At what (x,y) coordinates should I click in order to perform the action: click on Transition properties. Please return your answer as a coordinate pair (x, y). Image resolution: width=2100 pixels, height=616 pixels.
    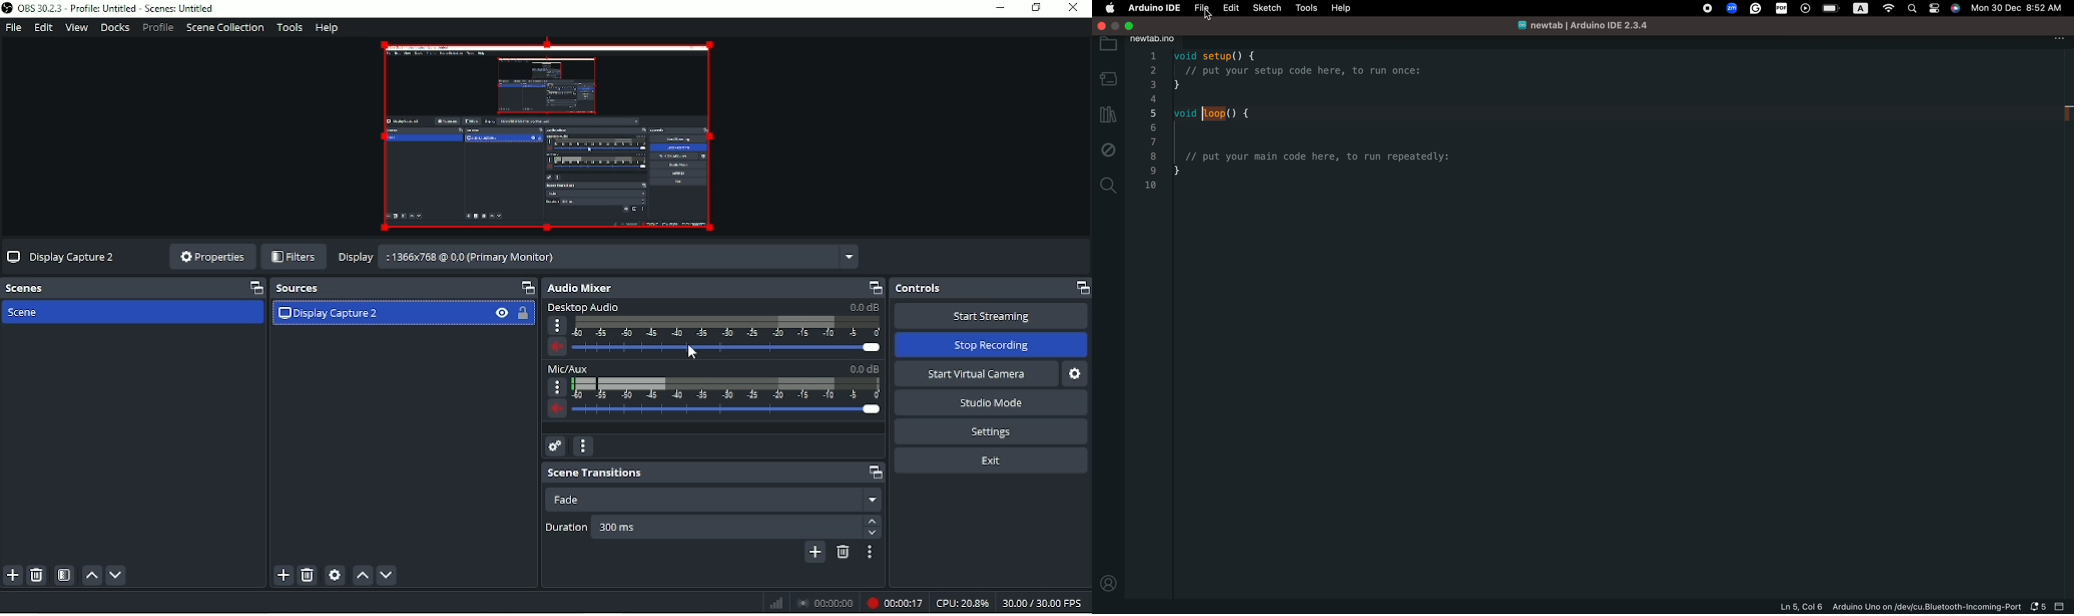
    Looking at the image, I should click on (870, 553).